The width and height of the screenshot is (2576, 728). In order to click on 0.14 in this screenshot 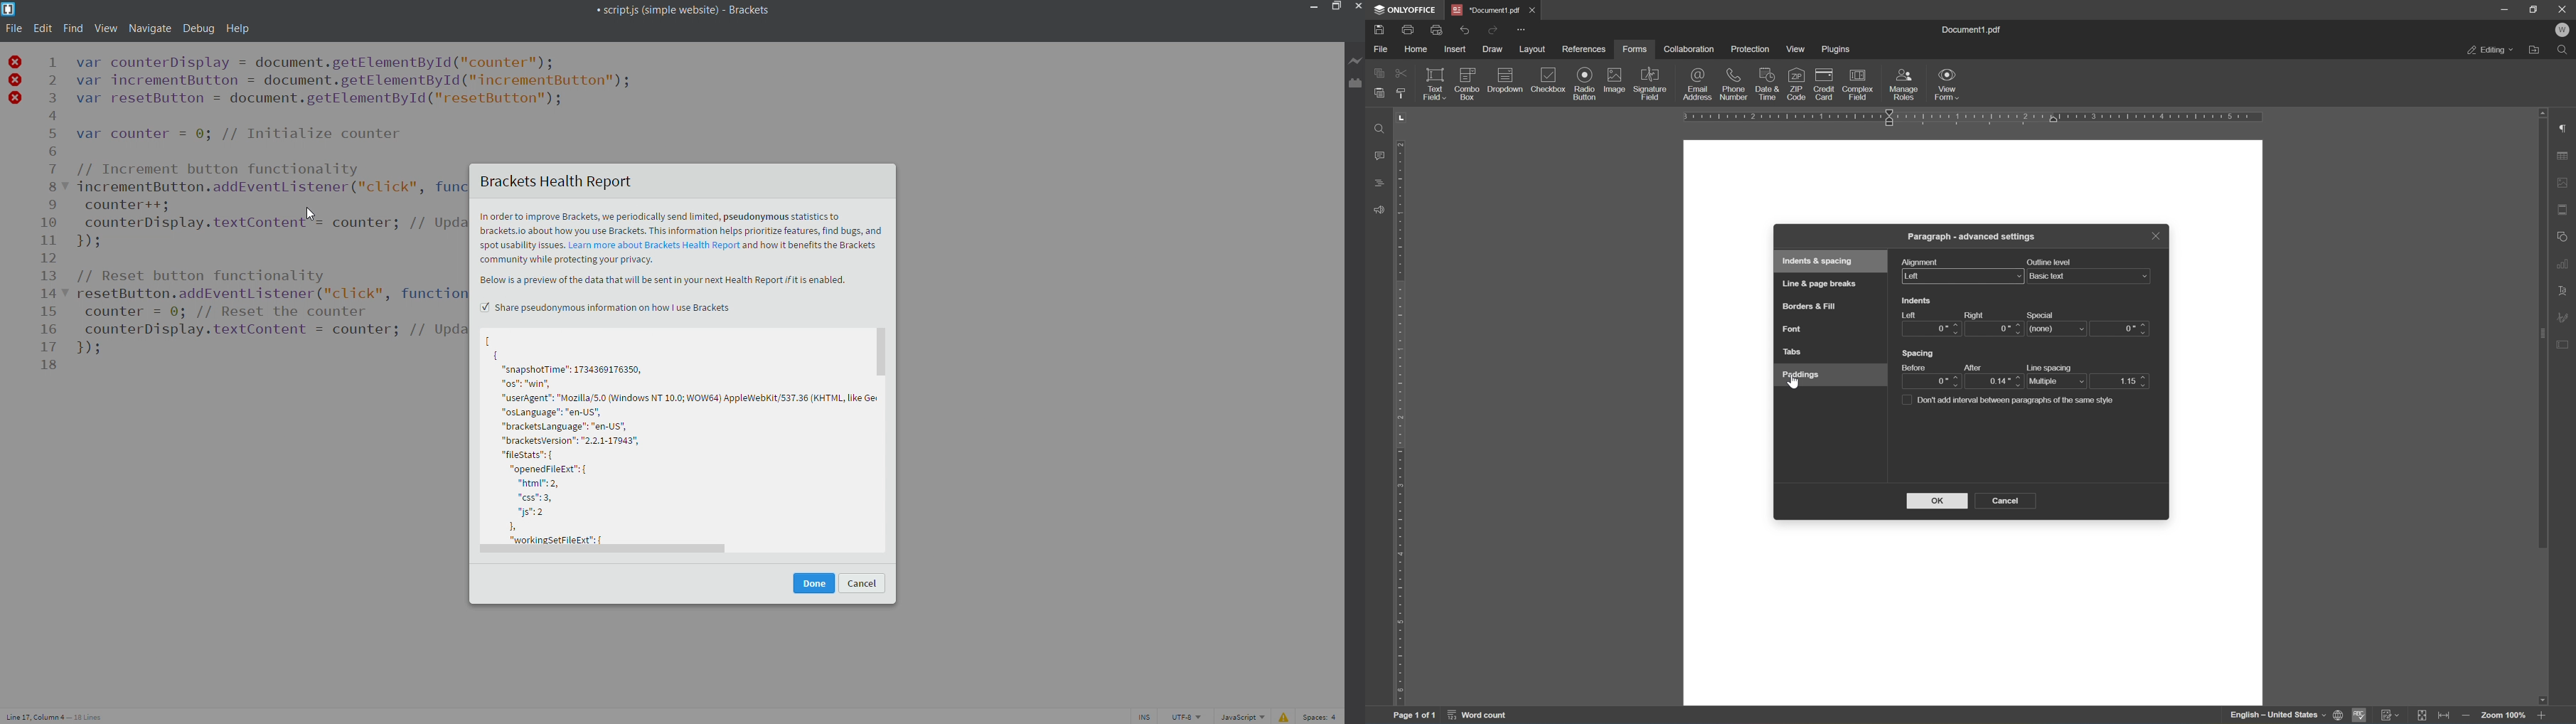, I will do `click(1995, 382)`.